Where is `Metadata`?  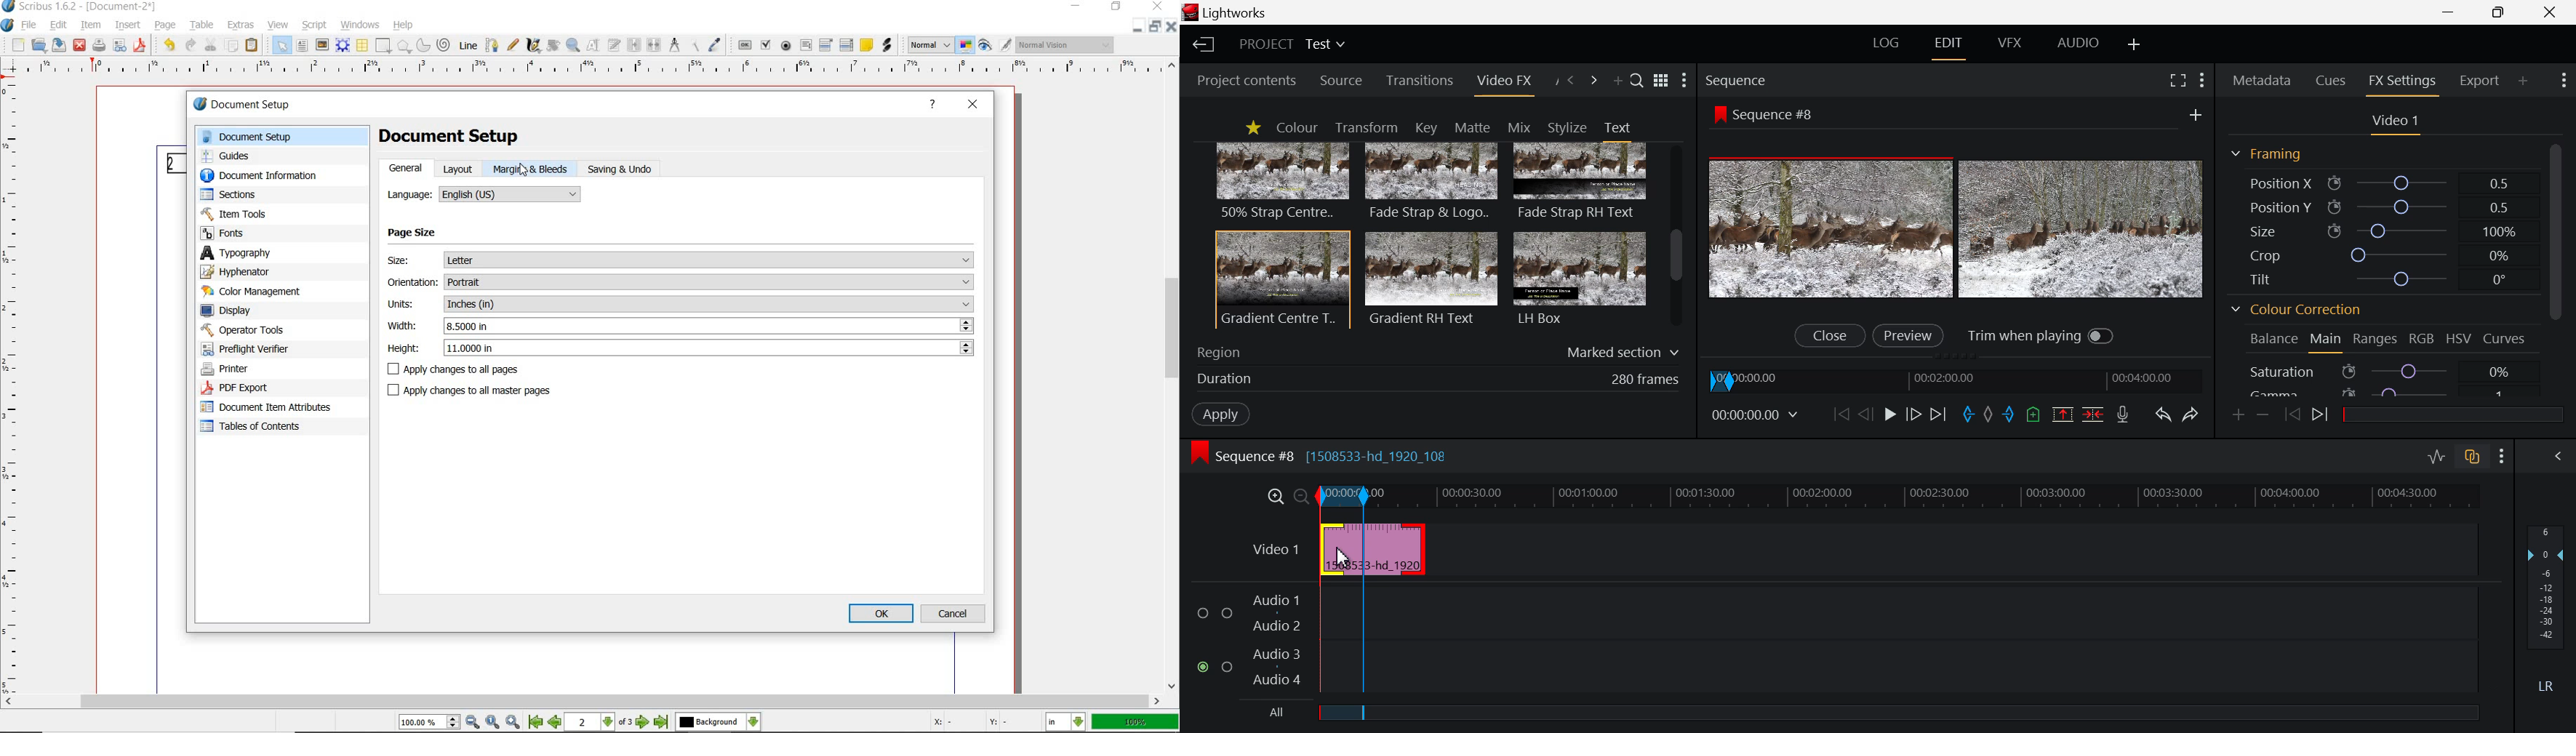 Metadata is located at coordinates (2263, 78).